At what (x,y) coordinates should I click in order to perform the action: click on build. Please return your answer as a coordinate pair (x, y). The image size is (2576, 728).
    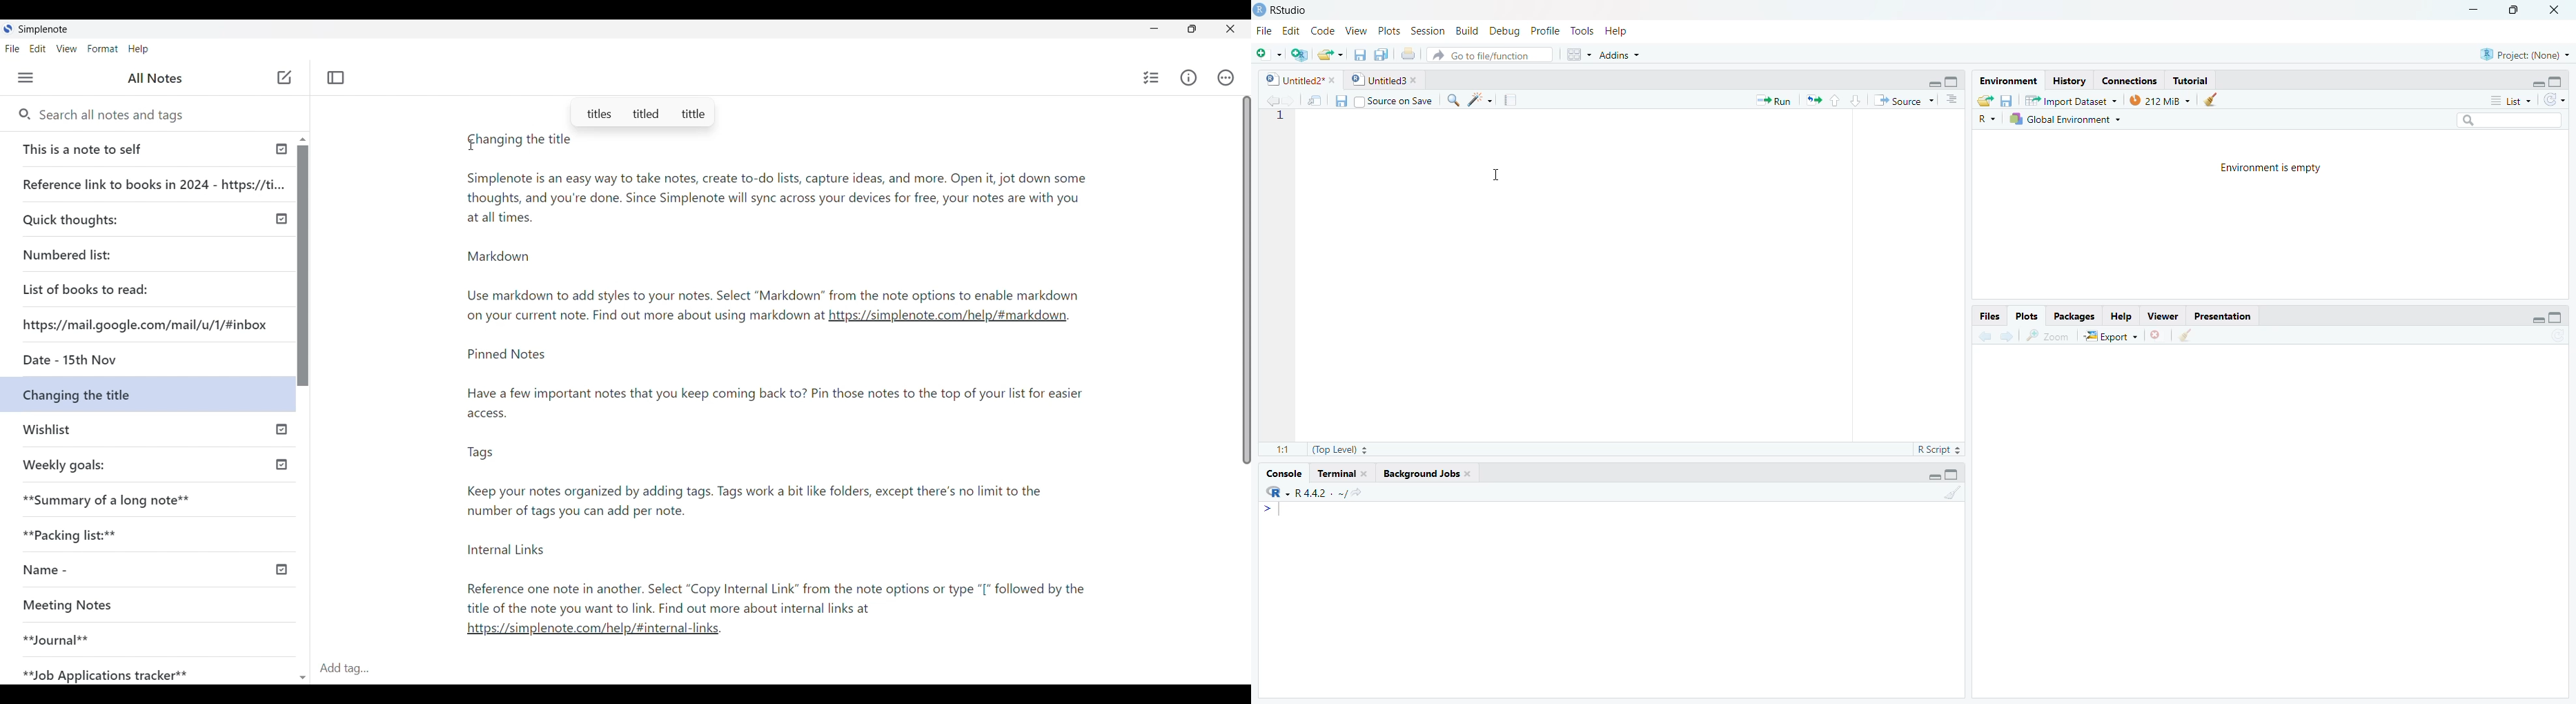
    Looking at the image, I should click on (1466, 30).